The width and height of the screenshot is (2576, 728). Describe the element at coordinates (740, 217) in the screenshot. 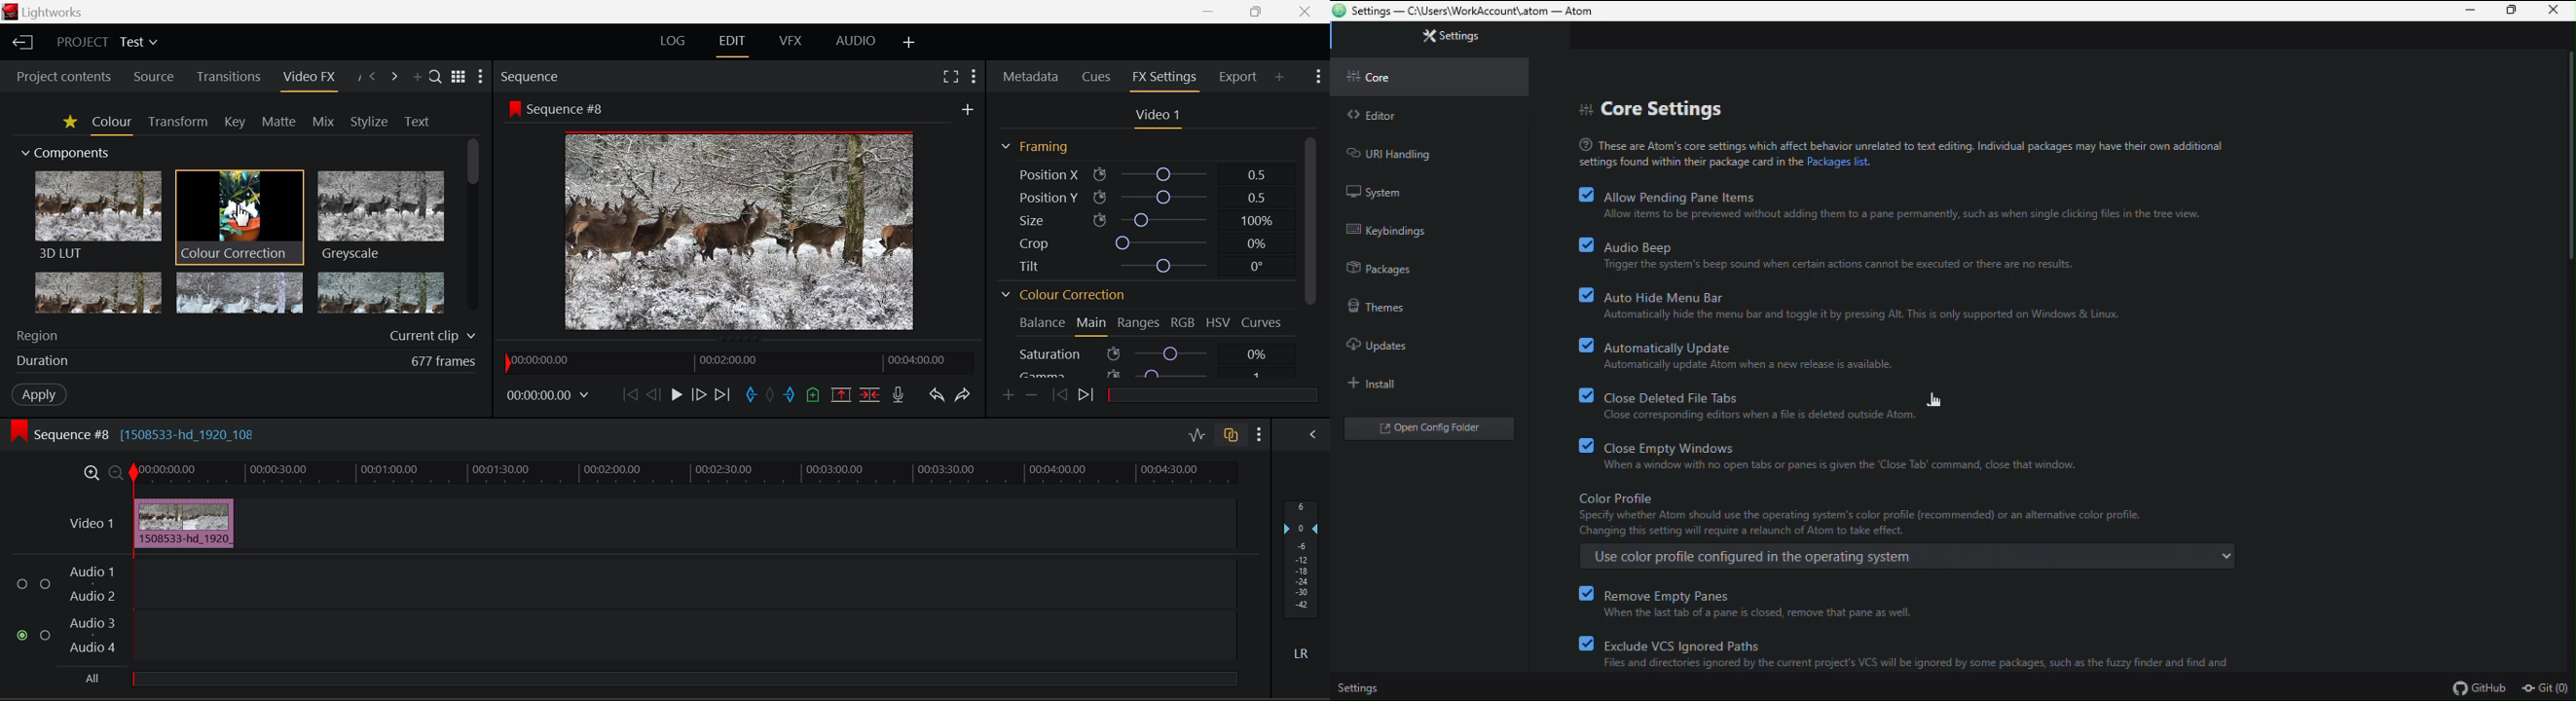

I see `Sequence #8` at that location.